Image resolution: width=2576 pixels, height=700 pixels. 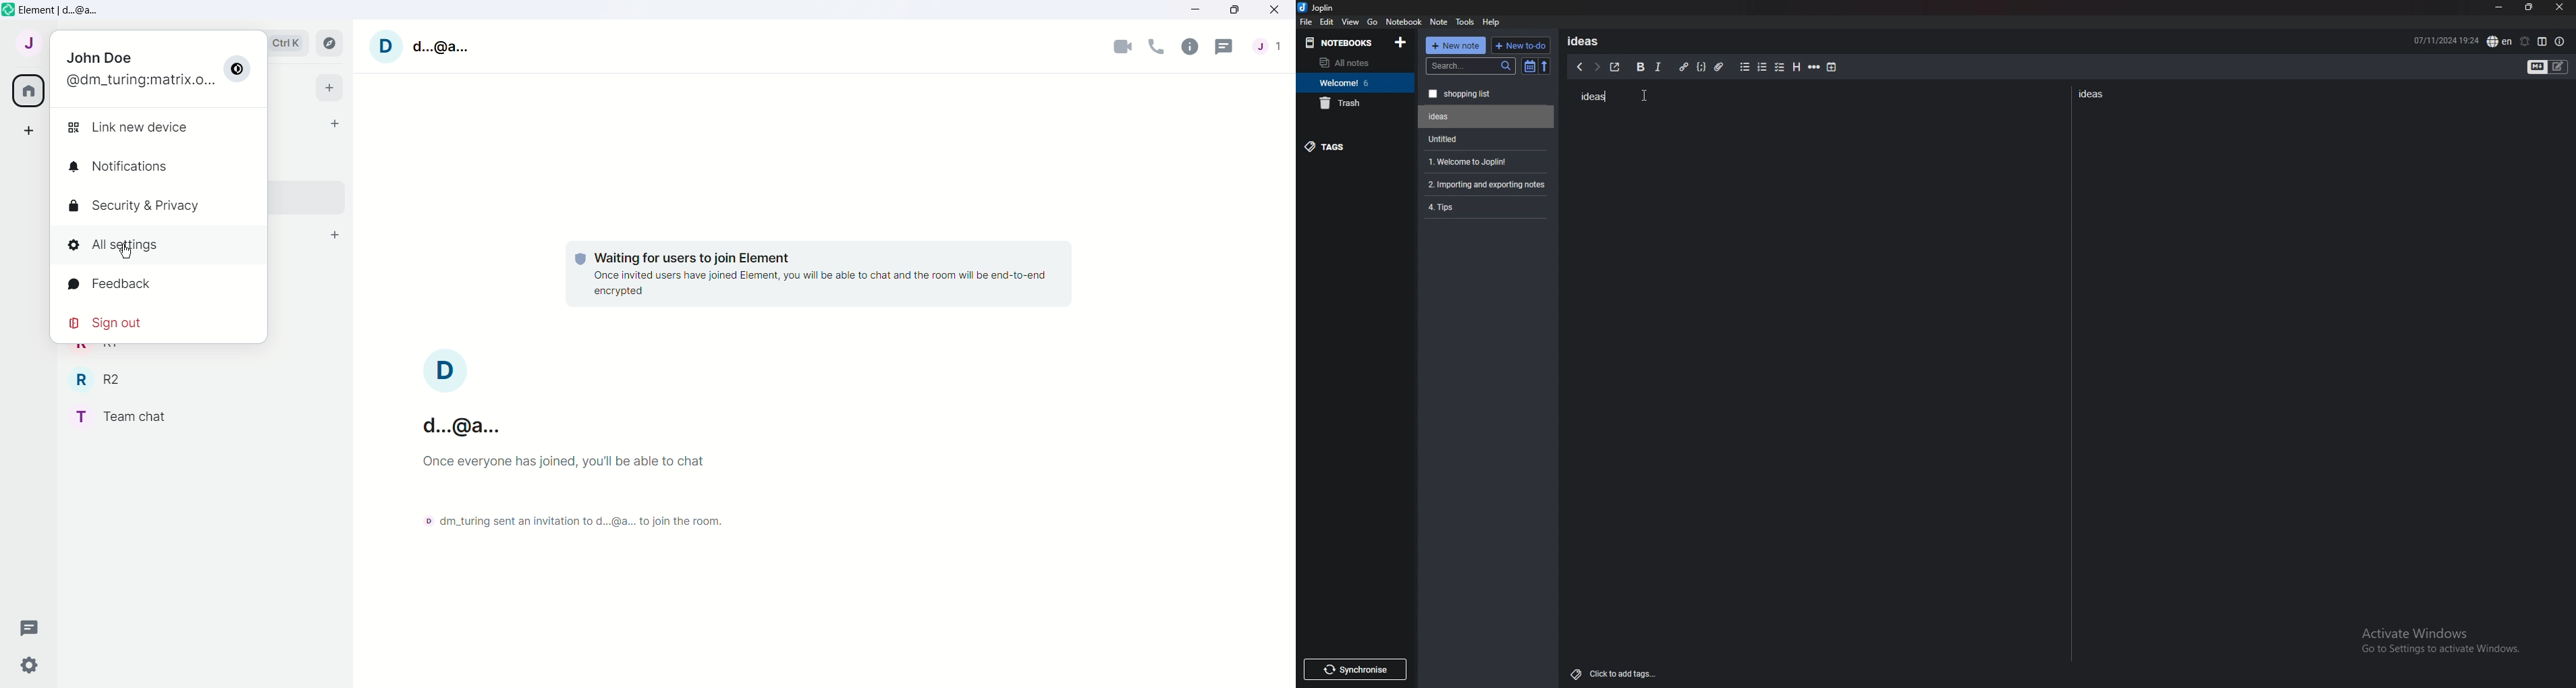 I want to click on Click to add tags, so click(x=1617, y=671).